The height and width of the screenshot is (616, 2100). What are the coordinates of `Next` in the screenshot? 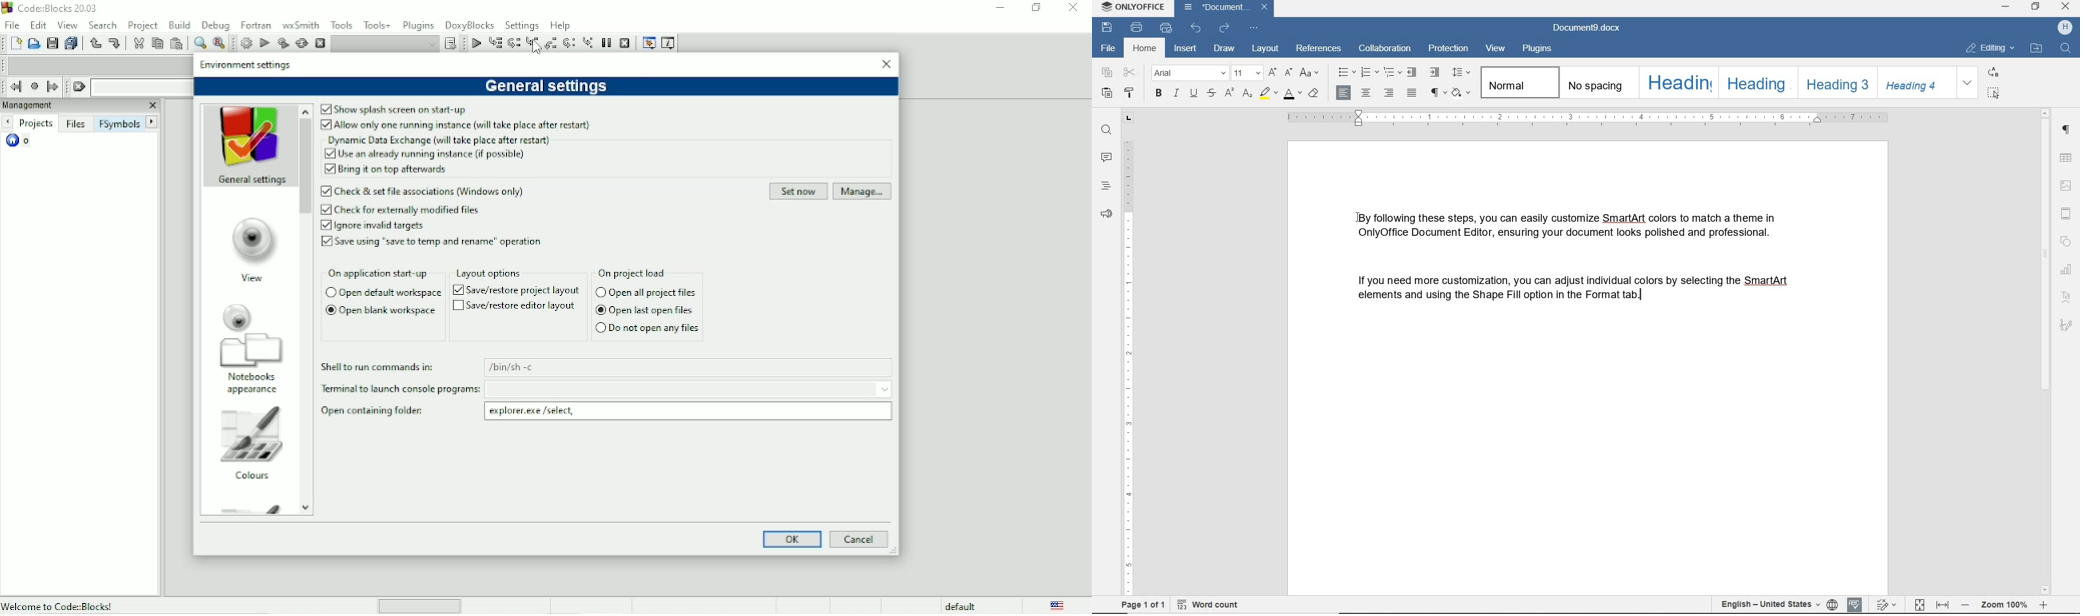 It's located at (151, 121).